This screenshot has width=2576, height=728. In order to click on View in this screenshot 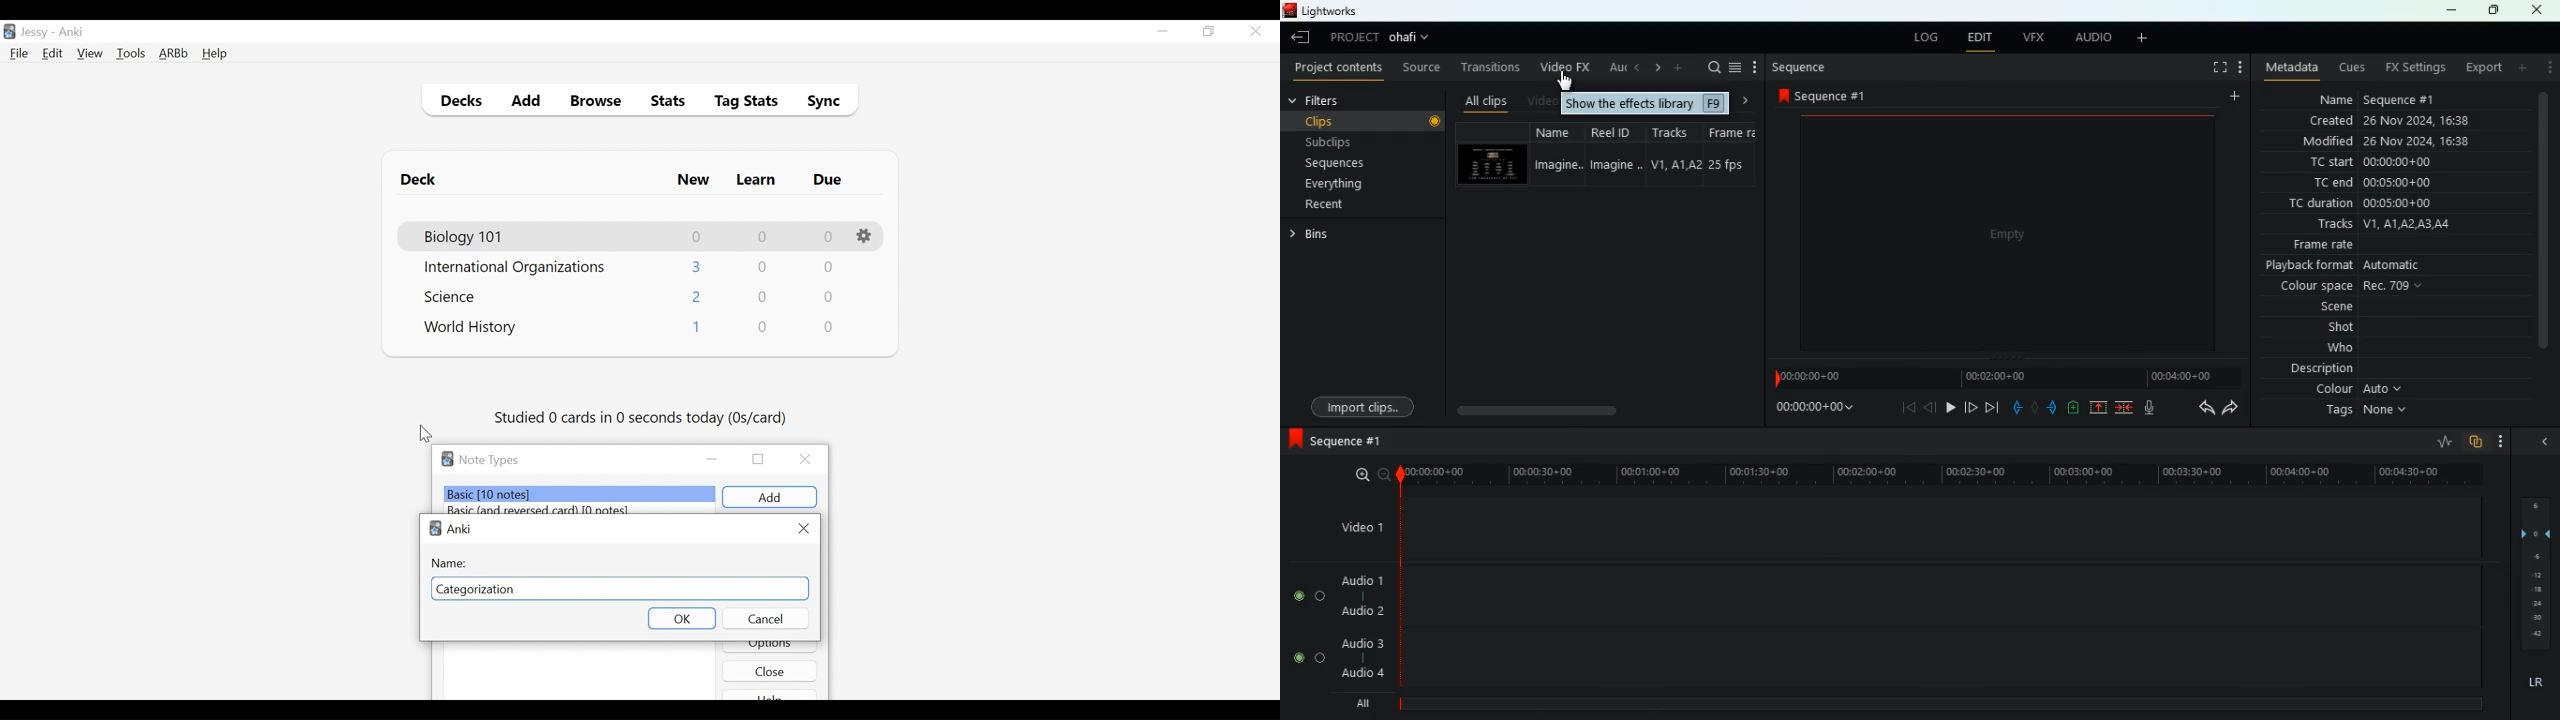, I will do `click(91, 53)`.